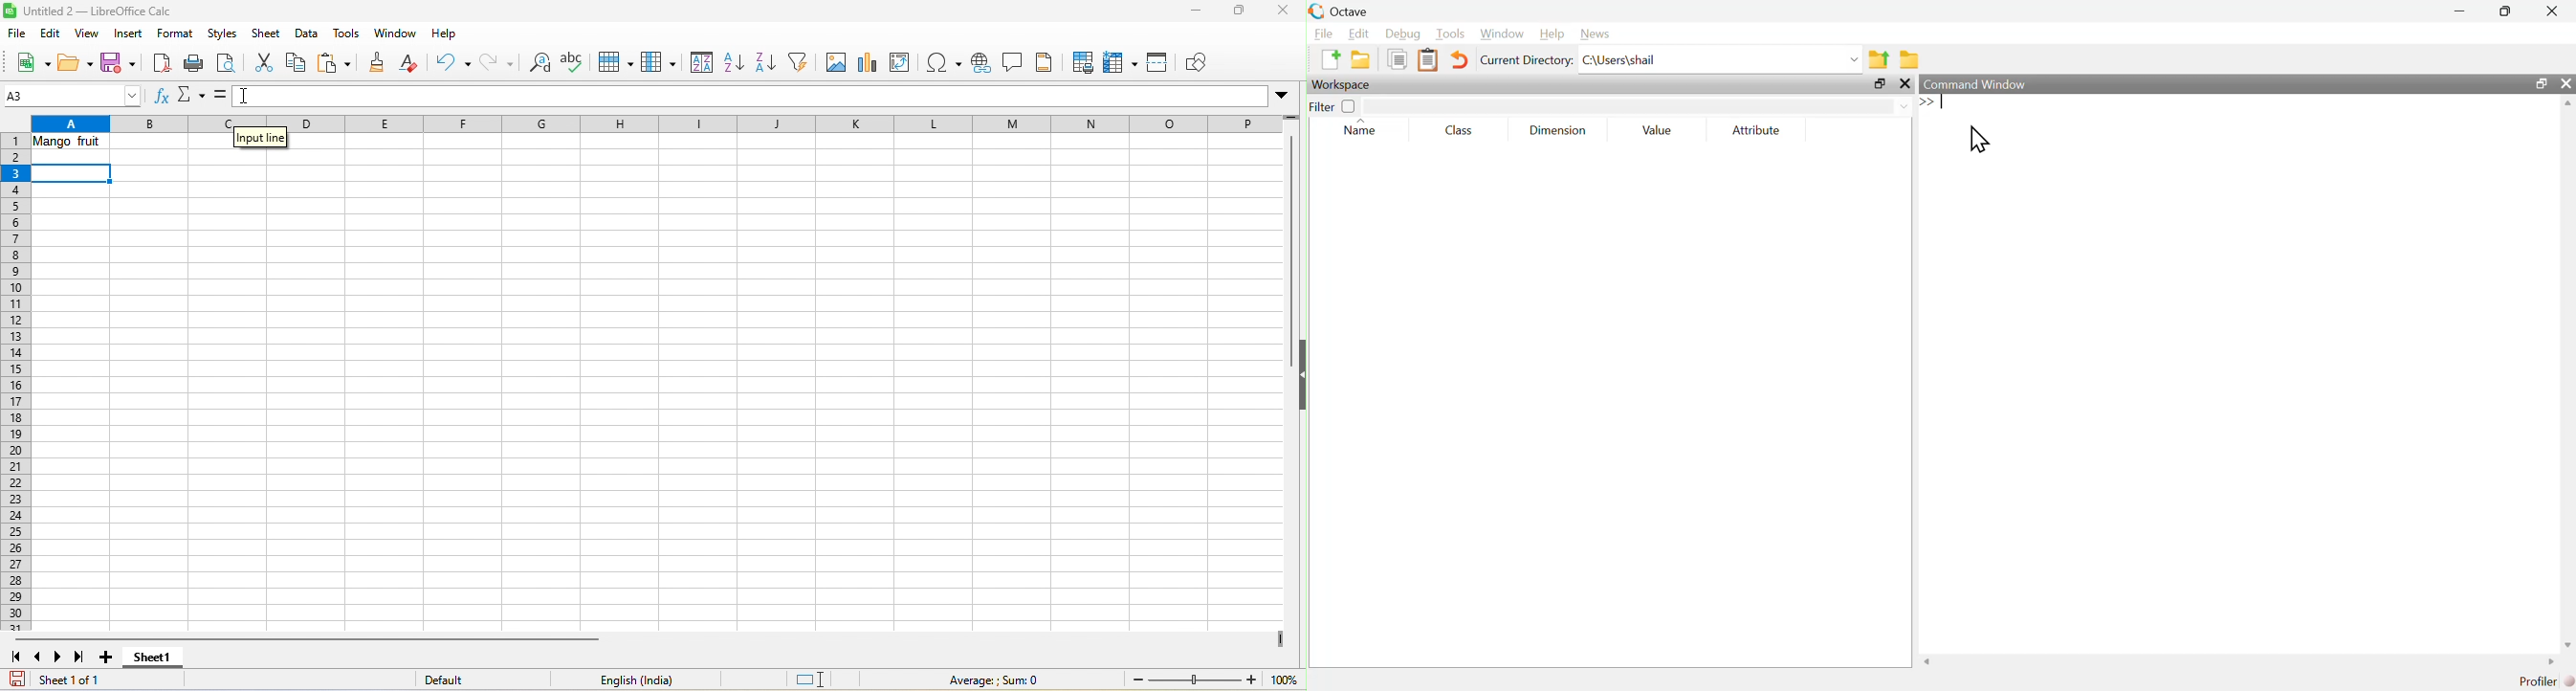  I want to click on image, so click(835, 64).